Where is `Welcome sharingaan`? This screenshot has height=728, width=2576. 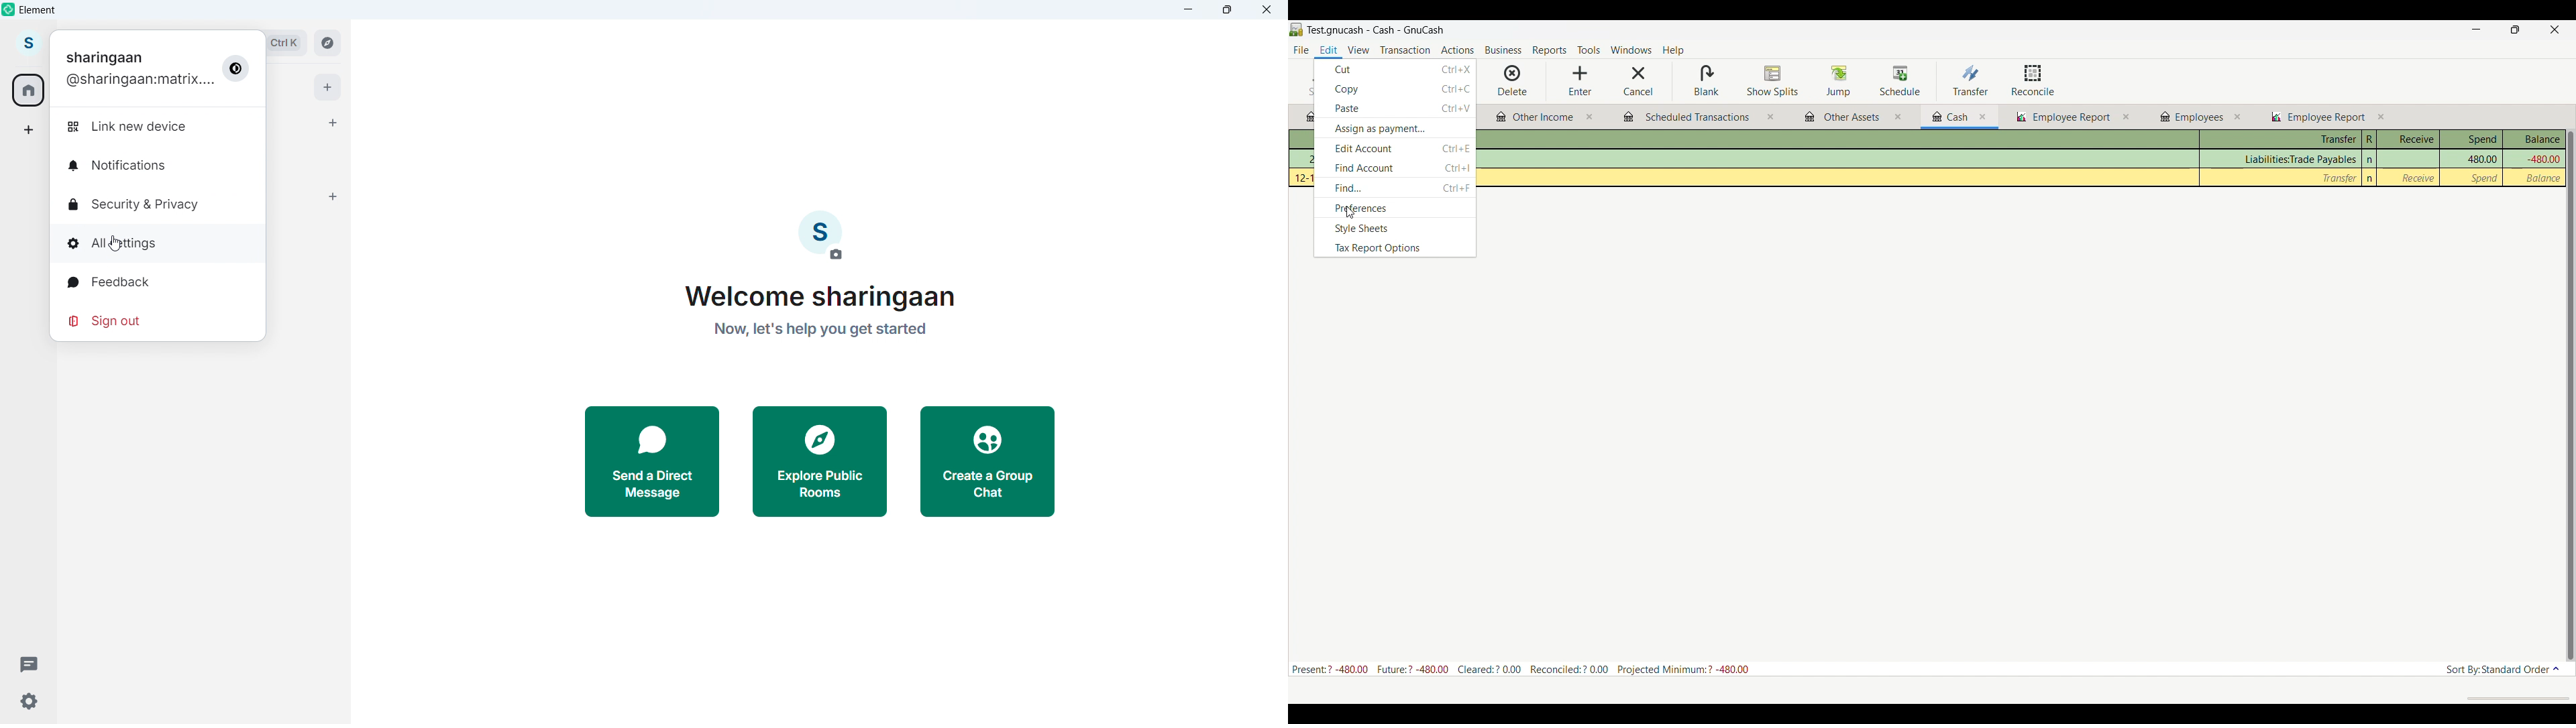 Welcome sharingaan is located at coordinates (817, 298).